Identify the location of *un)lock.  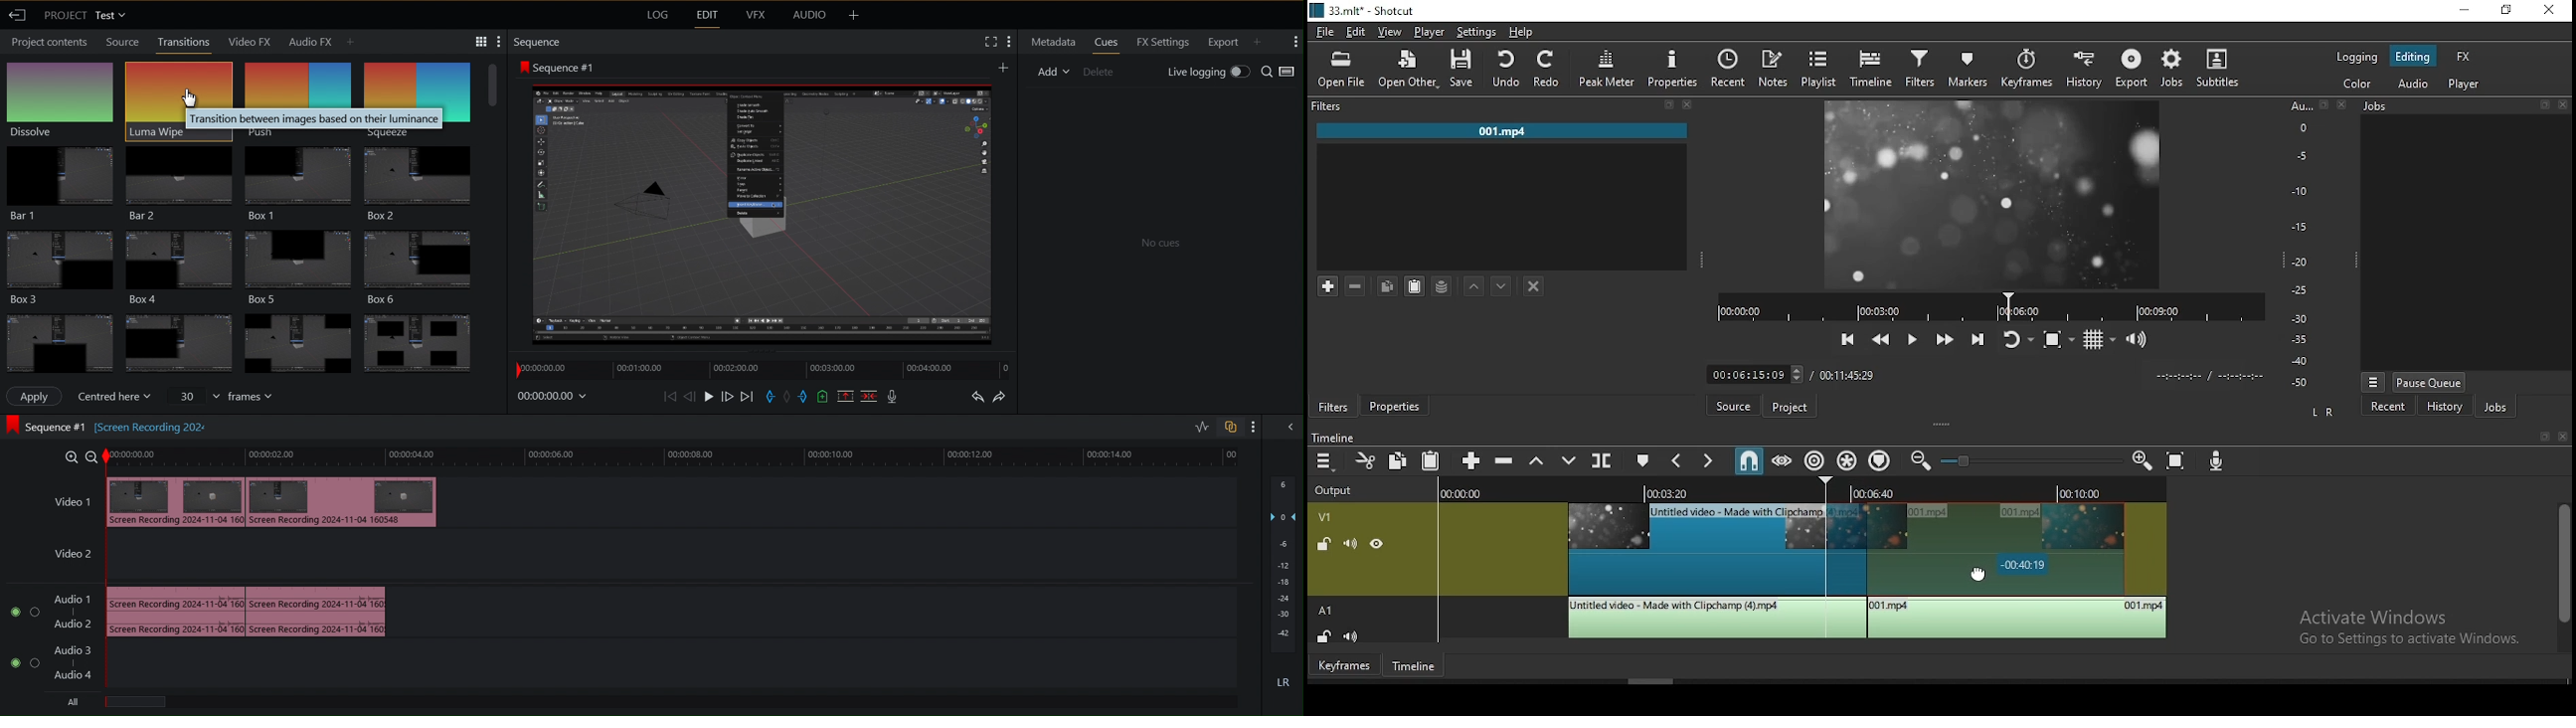
(1320, 543).